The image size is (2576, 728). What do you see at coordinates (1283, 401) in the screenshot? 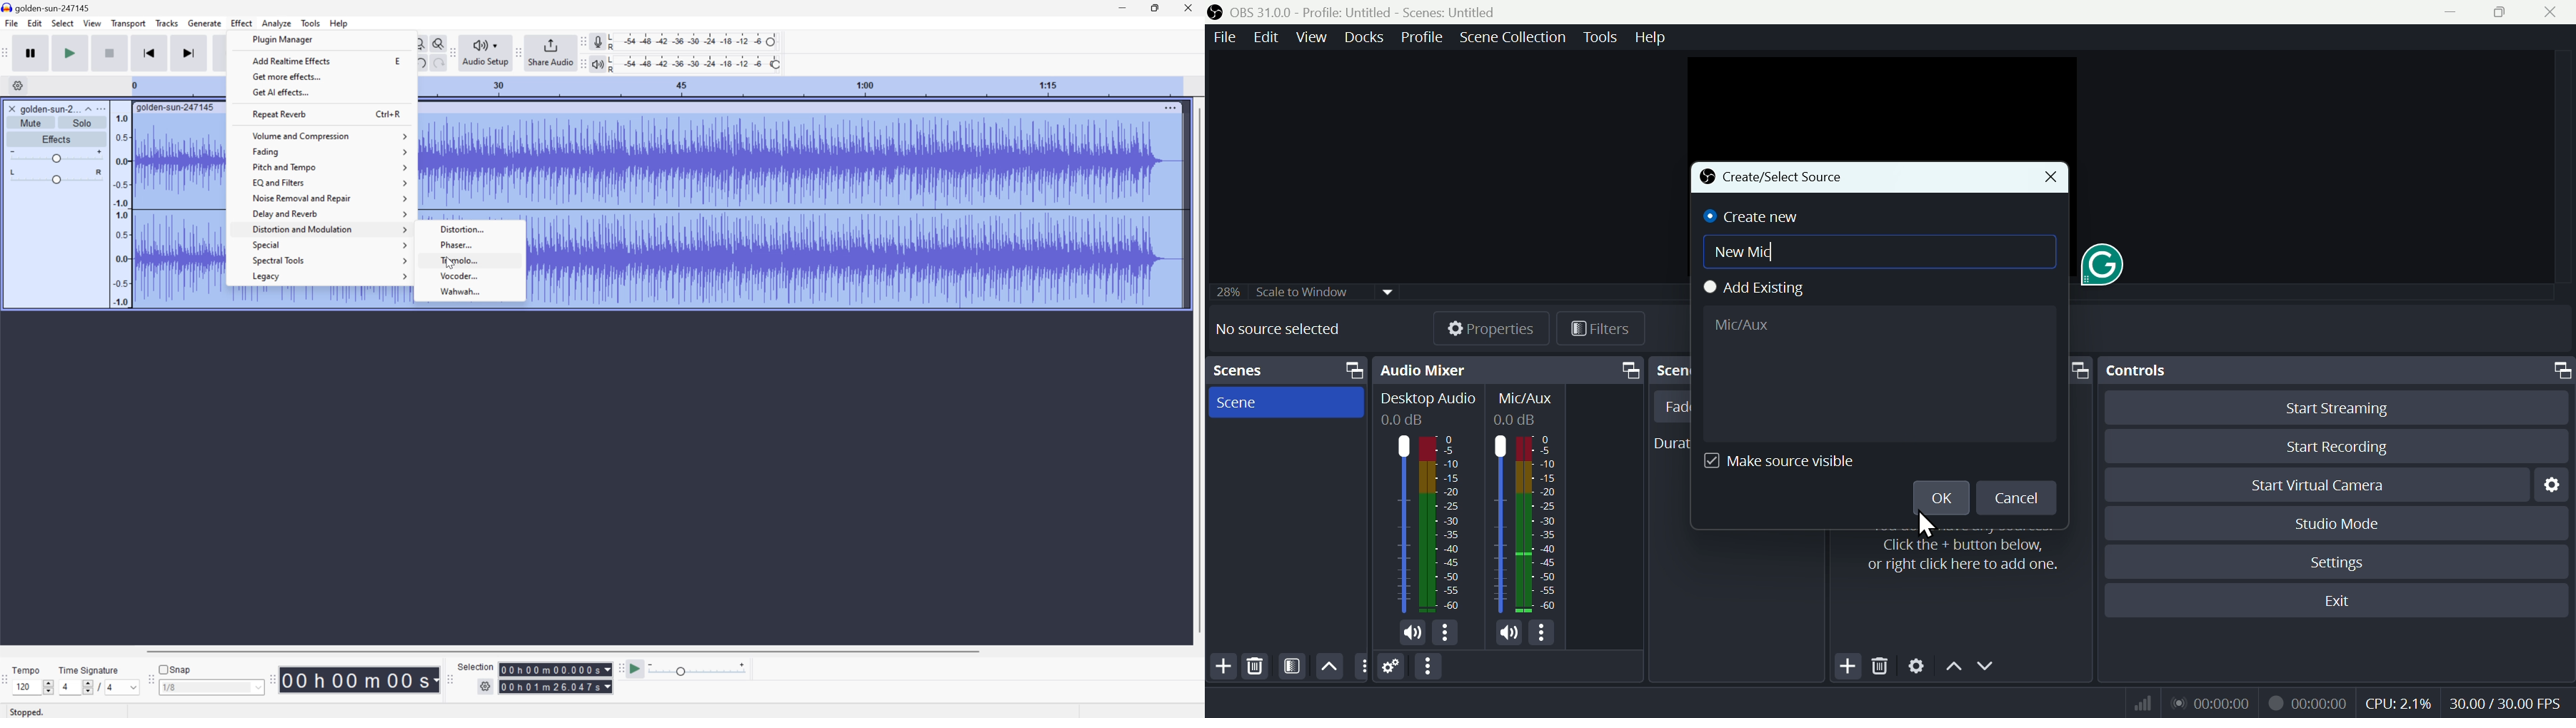
I see `Scene` at bounding box center [1283, 401].